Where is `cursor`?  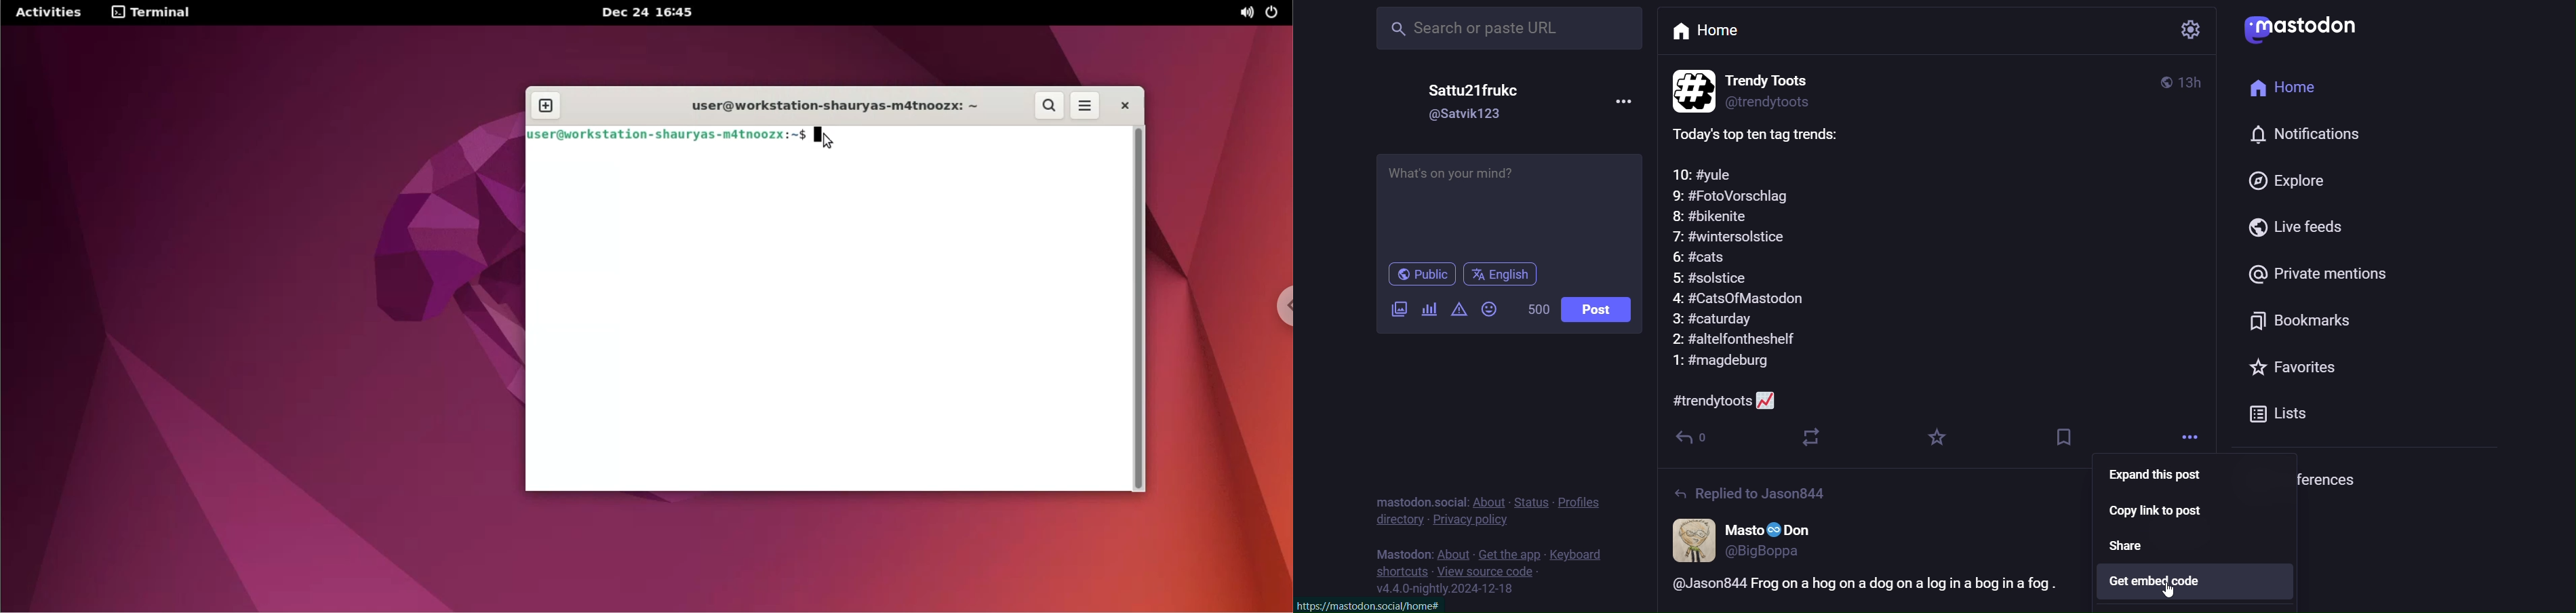
cursor is located at coordinates (2170, 596).